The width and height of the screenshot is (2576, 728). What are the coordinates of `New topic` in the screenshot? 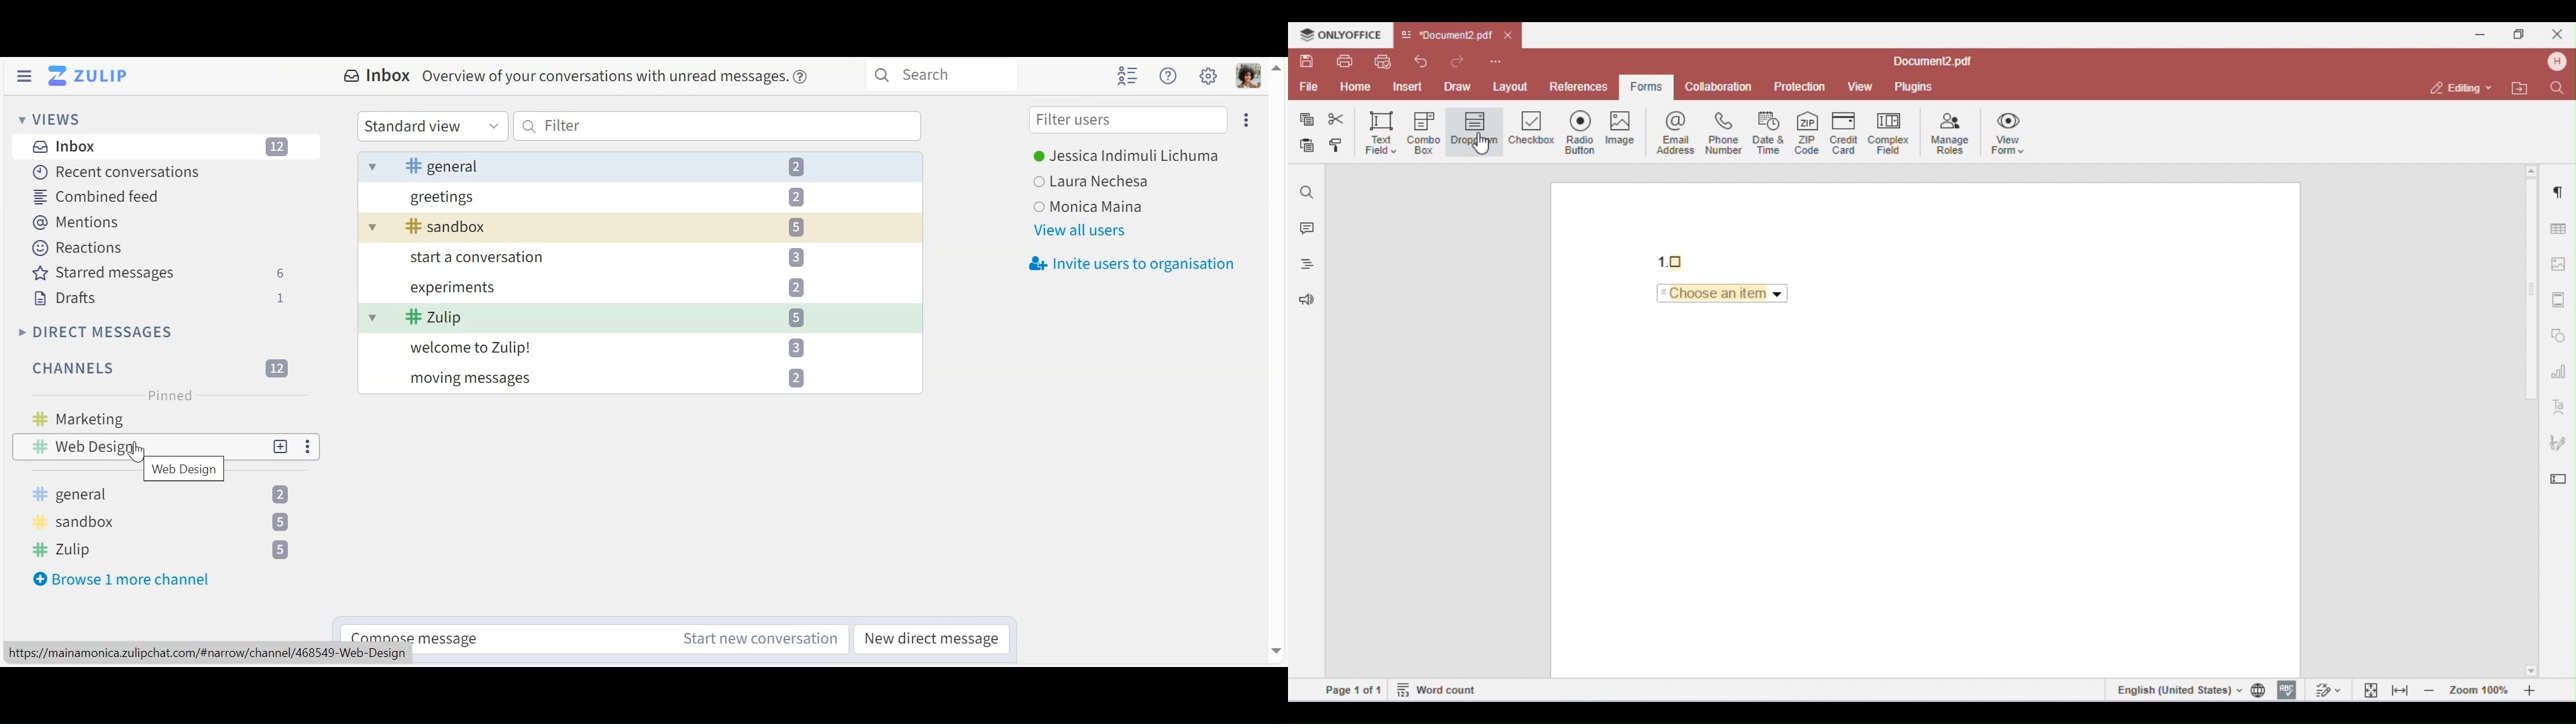 It's located at (281, 448).